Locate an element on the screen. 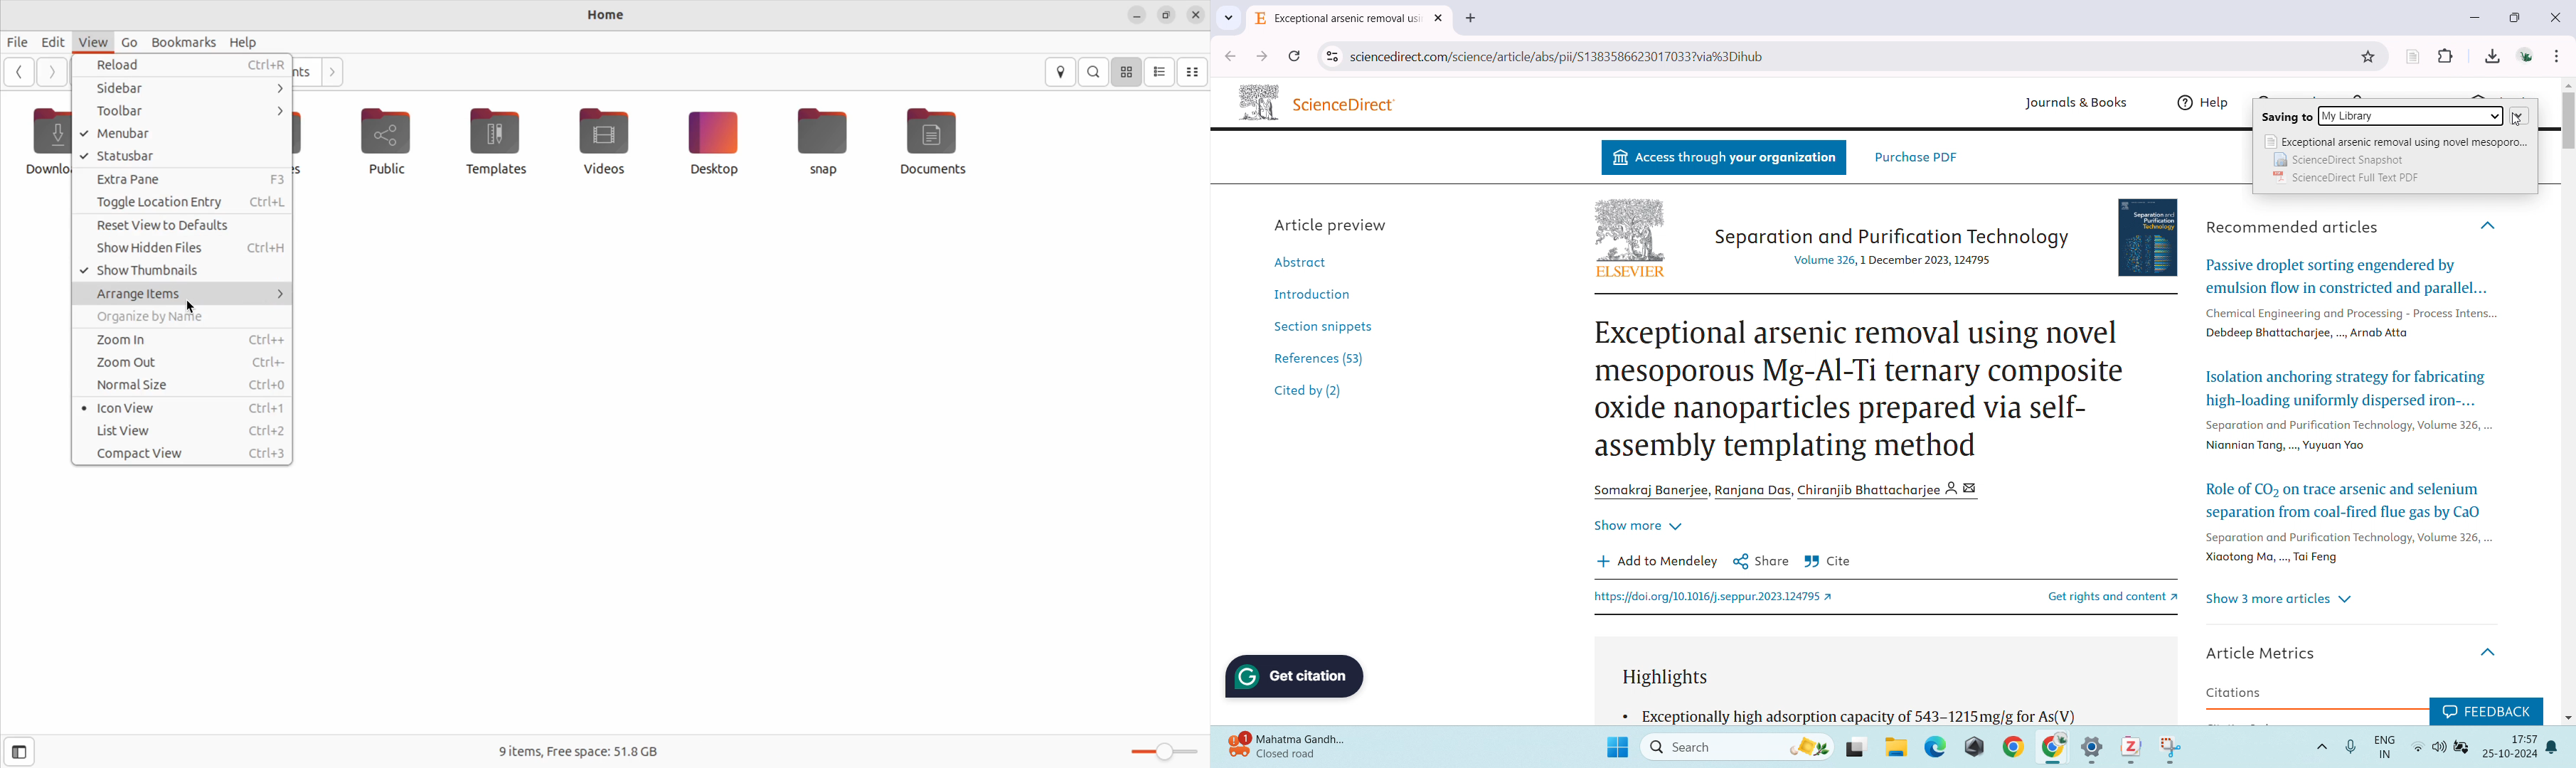 Image resolution: width=2576 pixels, height=784 pixels. Book Cover page is located at coordinates (2150, 235).